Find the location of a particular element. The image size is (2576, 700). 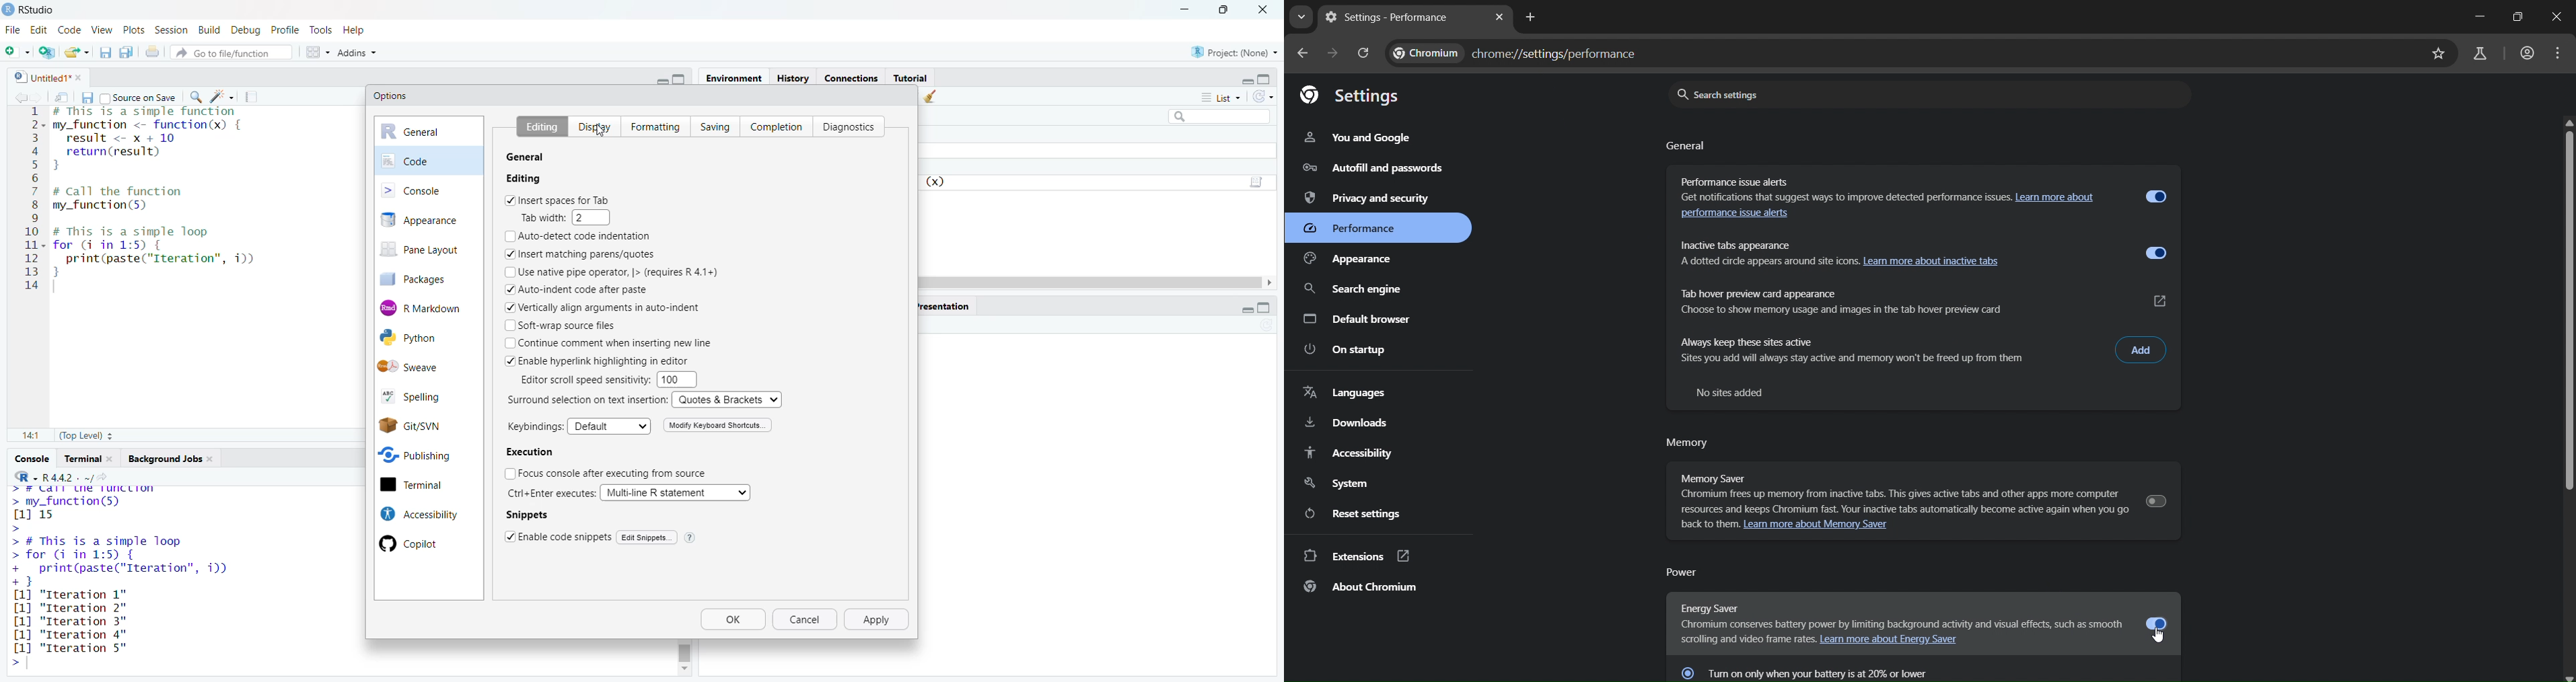

debug is located at coordinates (246, 28).